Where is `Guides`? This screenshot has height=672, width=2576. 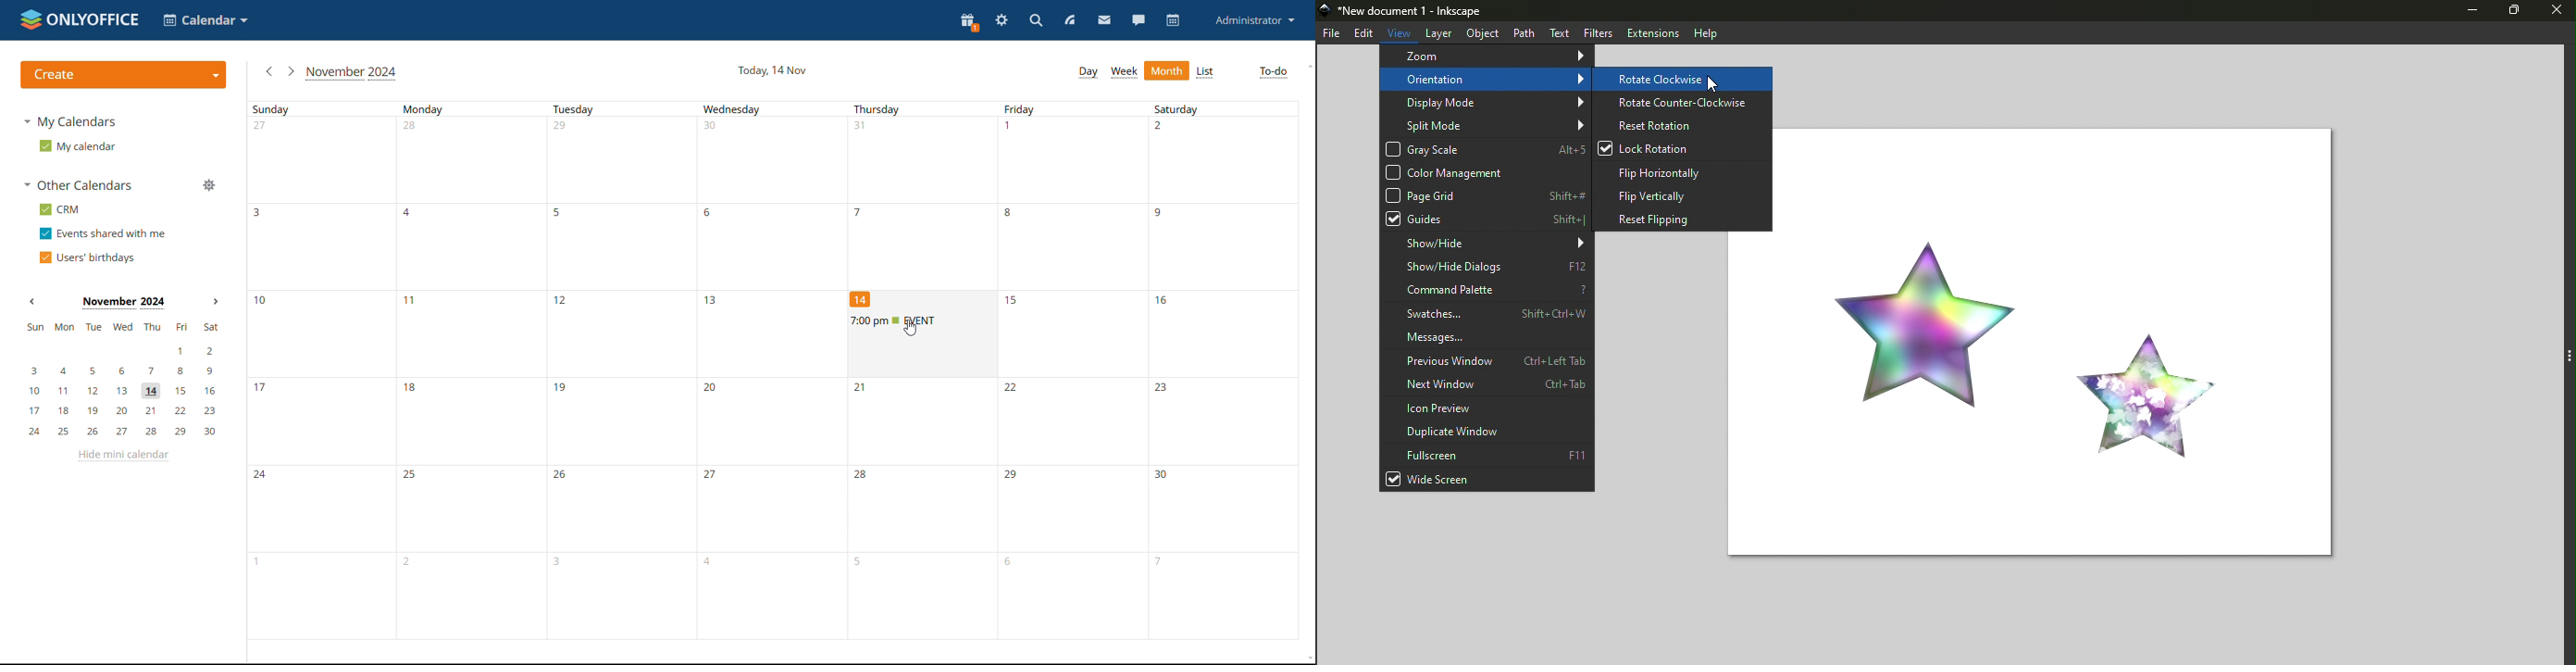 Guides is located at coordinates (1486, 219).